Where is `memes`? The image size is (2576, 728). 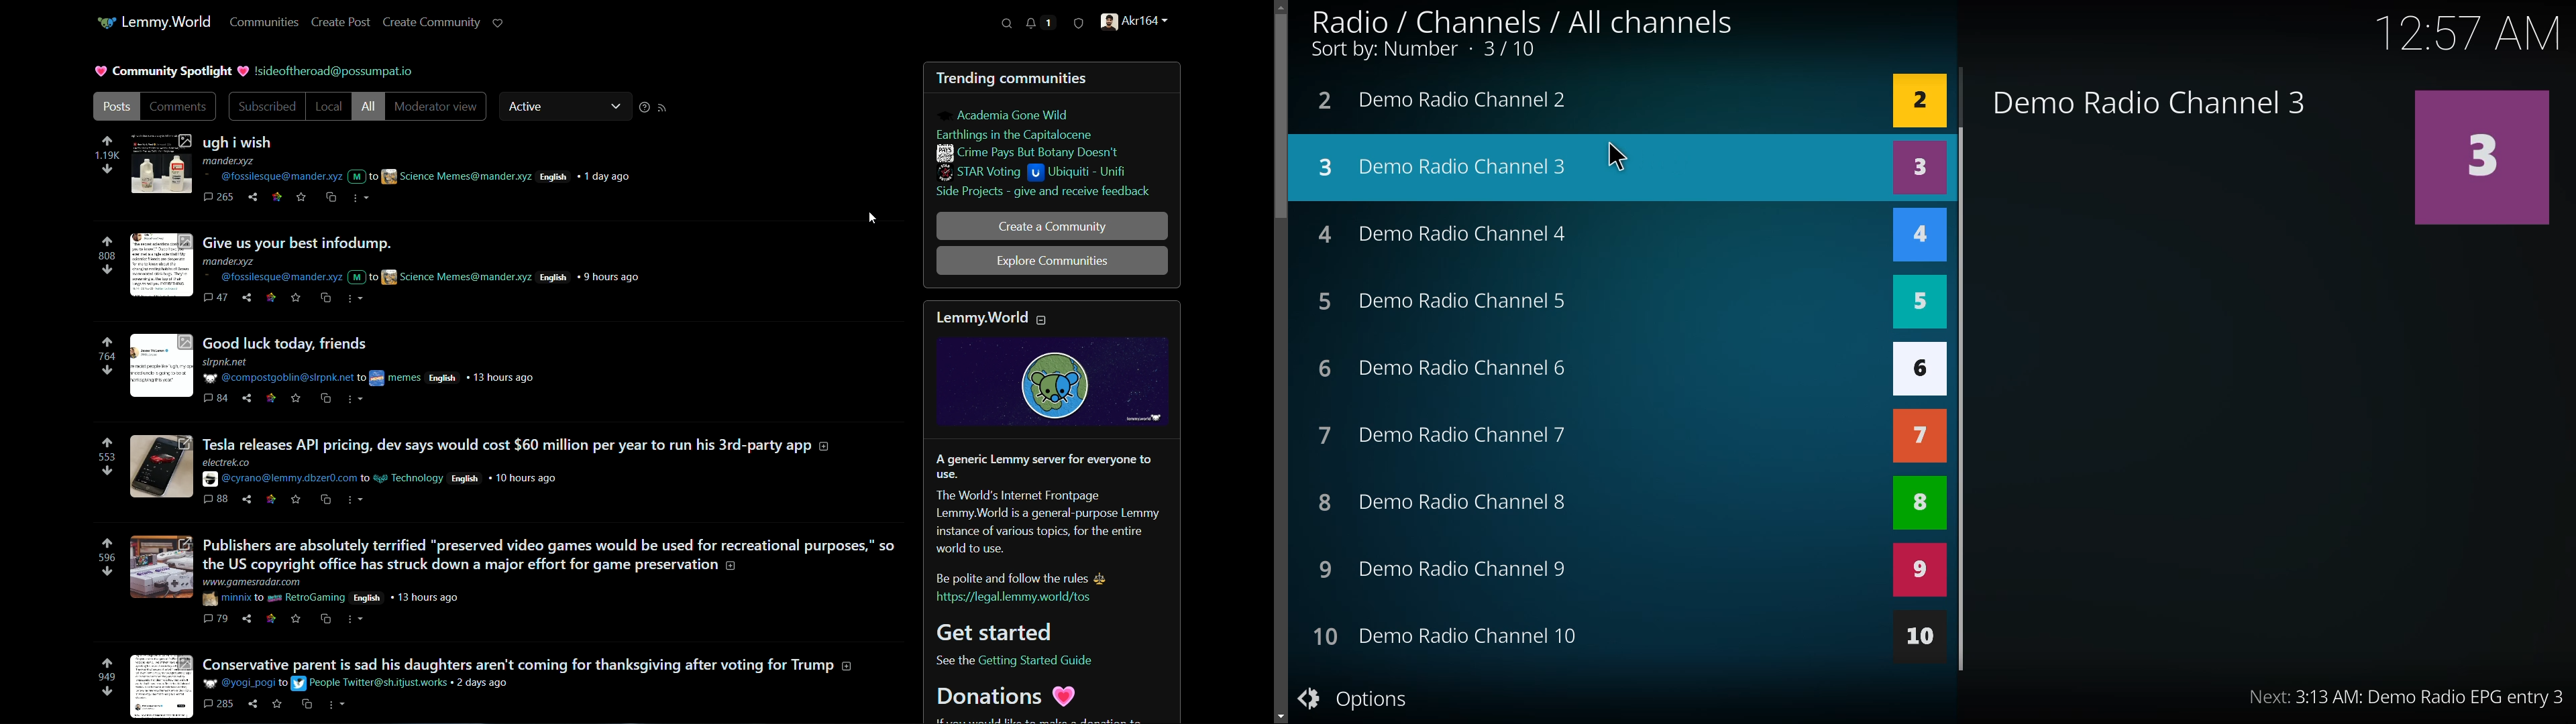 memes is located at coordinates (396, 378).